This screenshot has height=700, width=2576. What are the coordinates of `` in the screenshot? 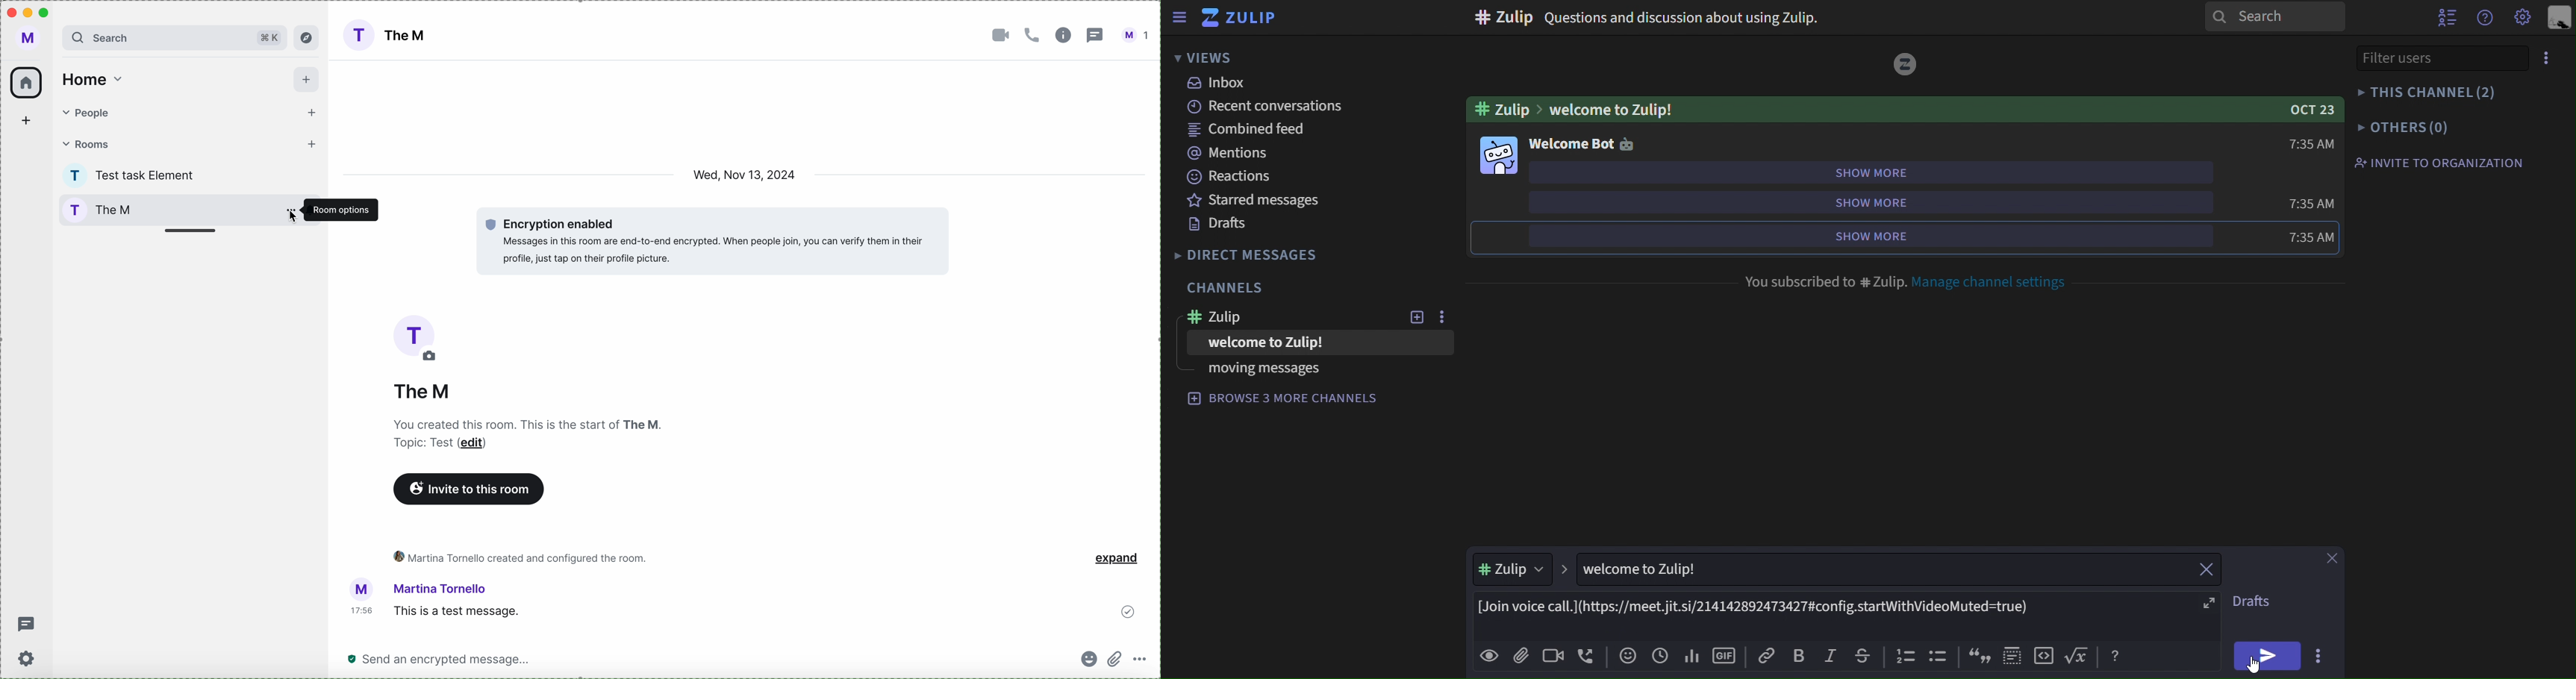 It's located at (2115, 656).